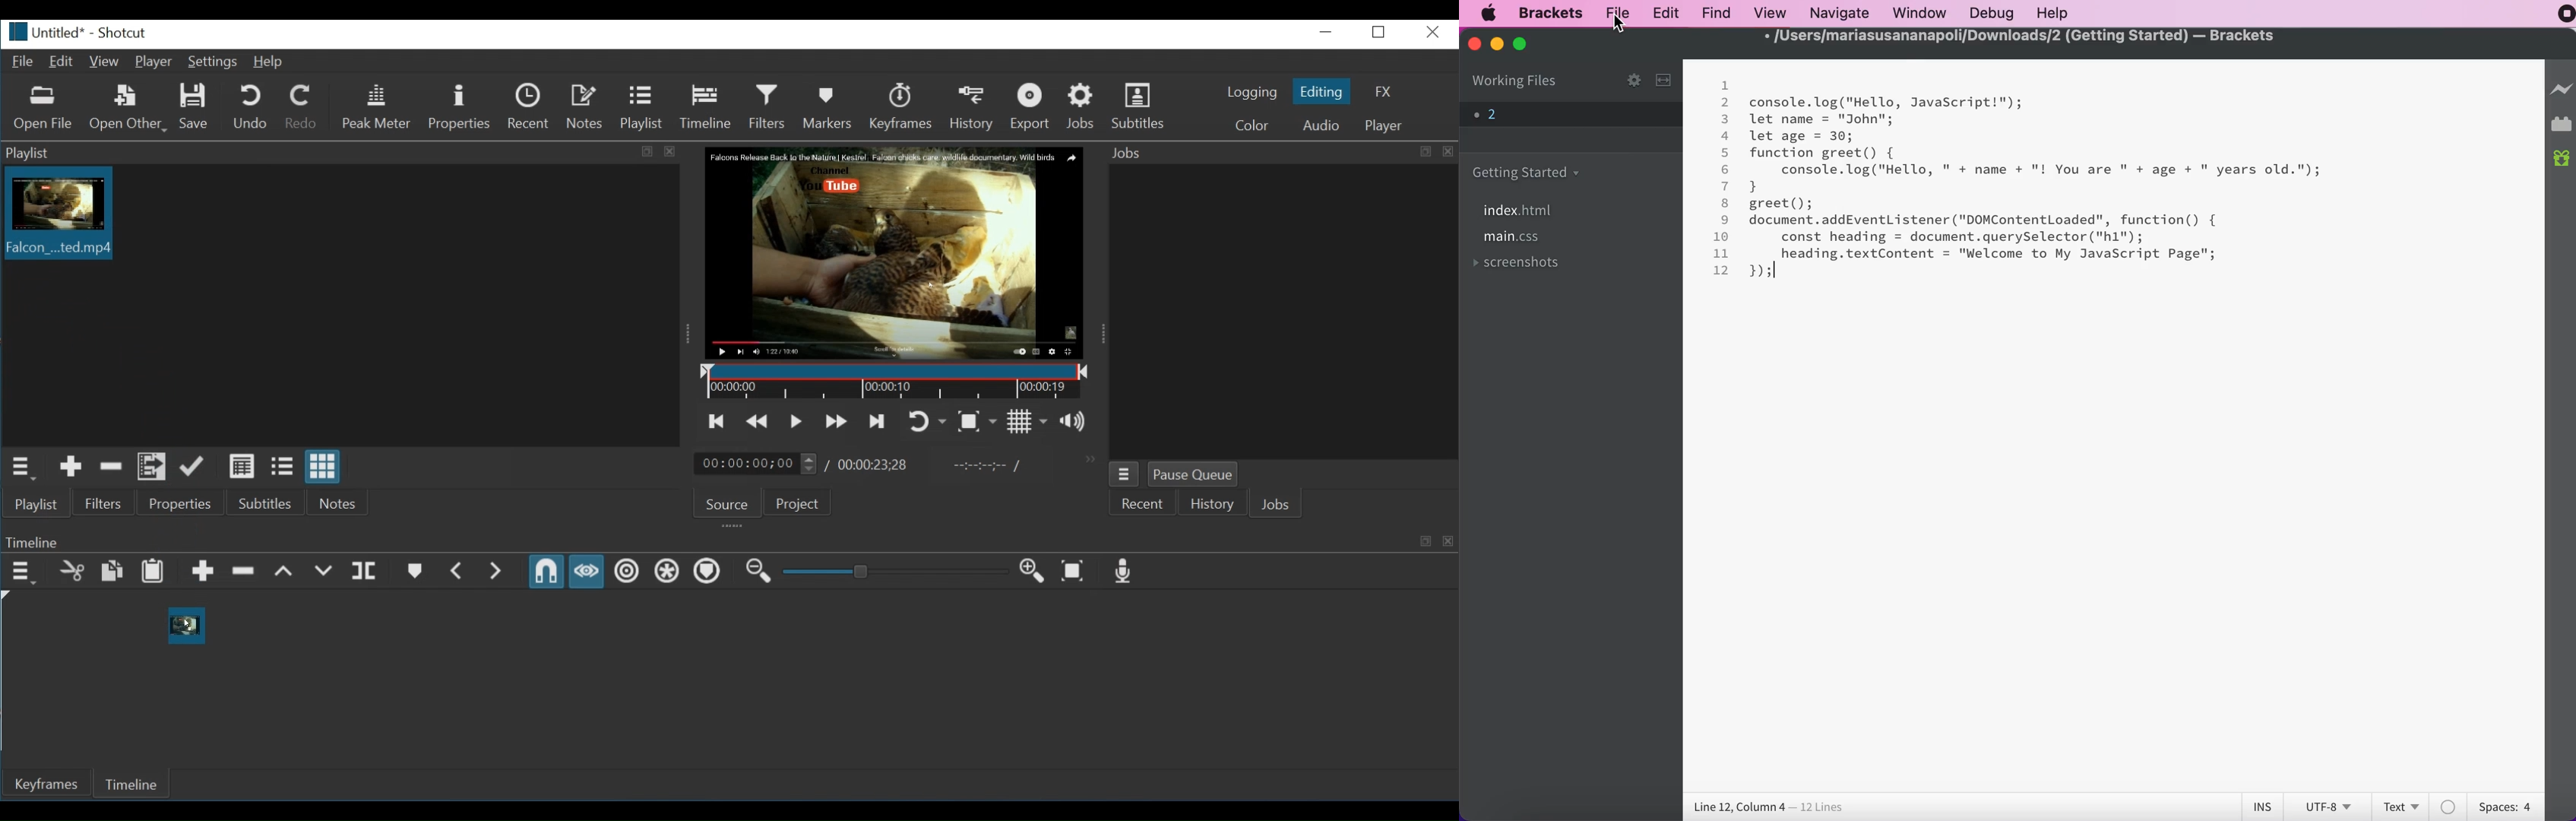  I want to click on 9, so click(1726, 220).